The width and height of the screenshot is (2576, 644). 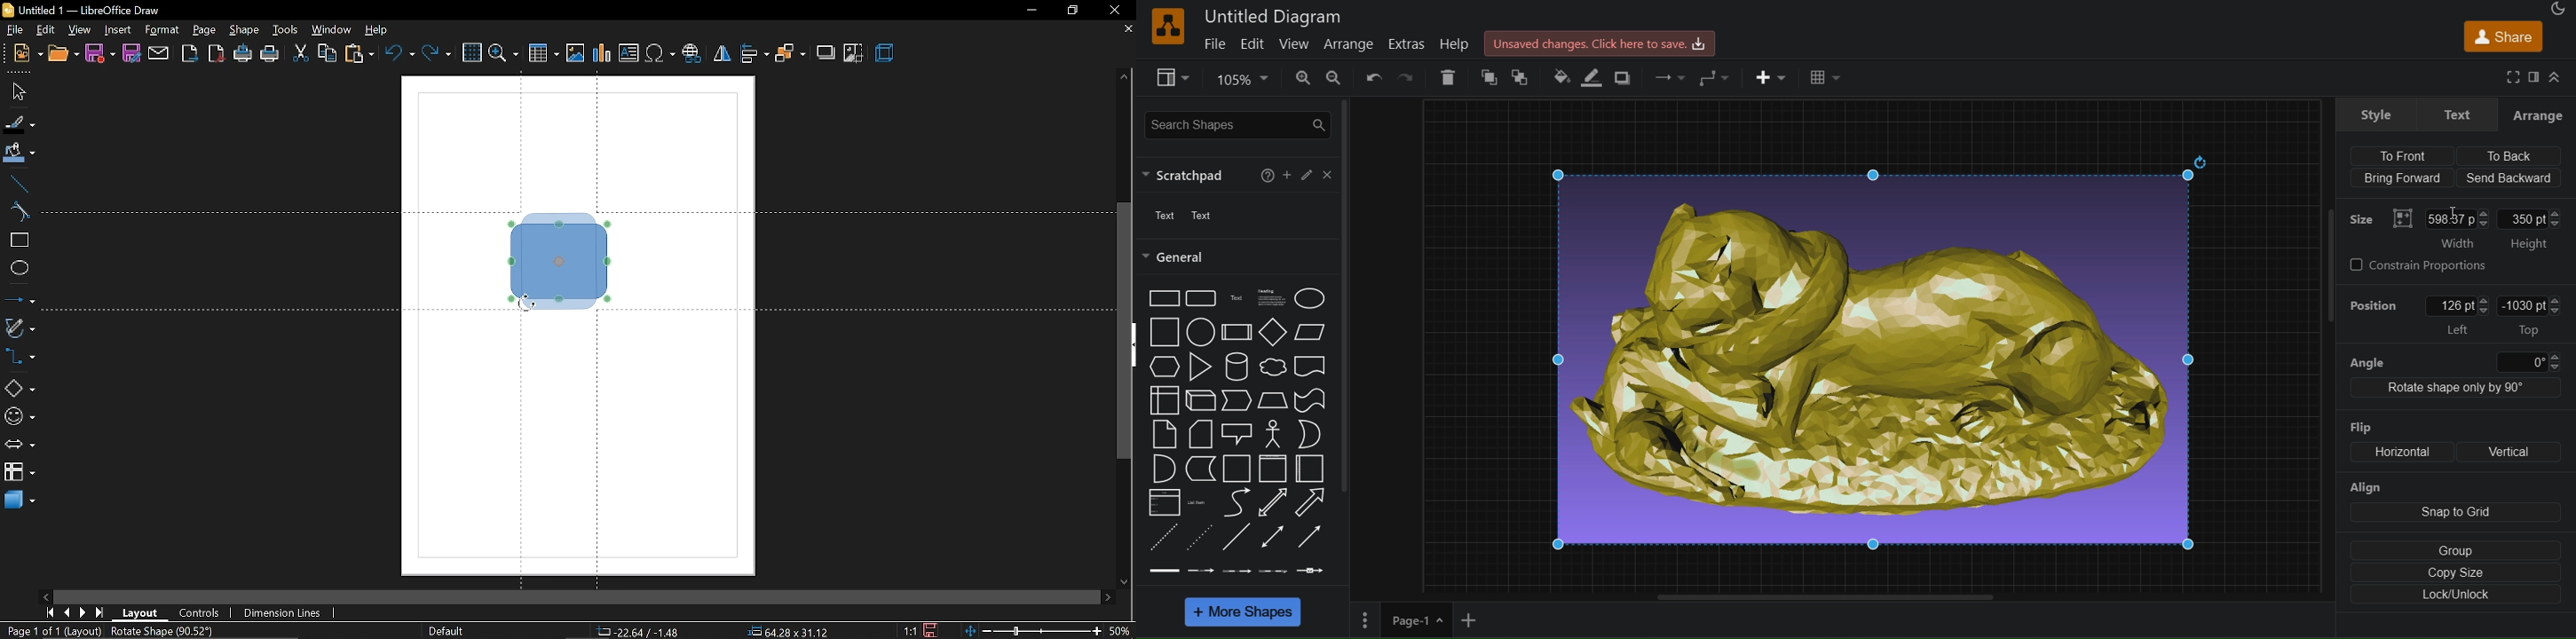 What do you see at coordinates (19, 386) in the screenshot?
I see `basic shapes` at bounding box center [19, 386].